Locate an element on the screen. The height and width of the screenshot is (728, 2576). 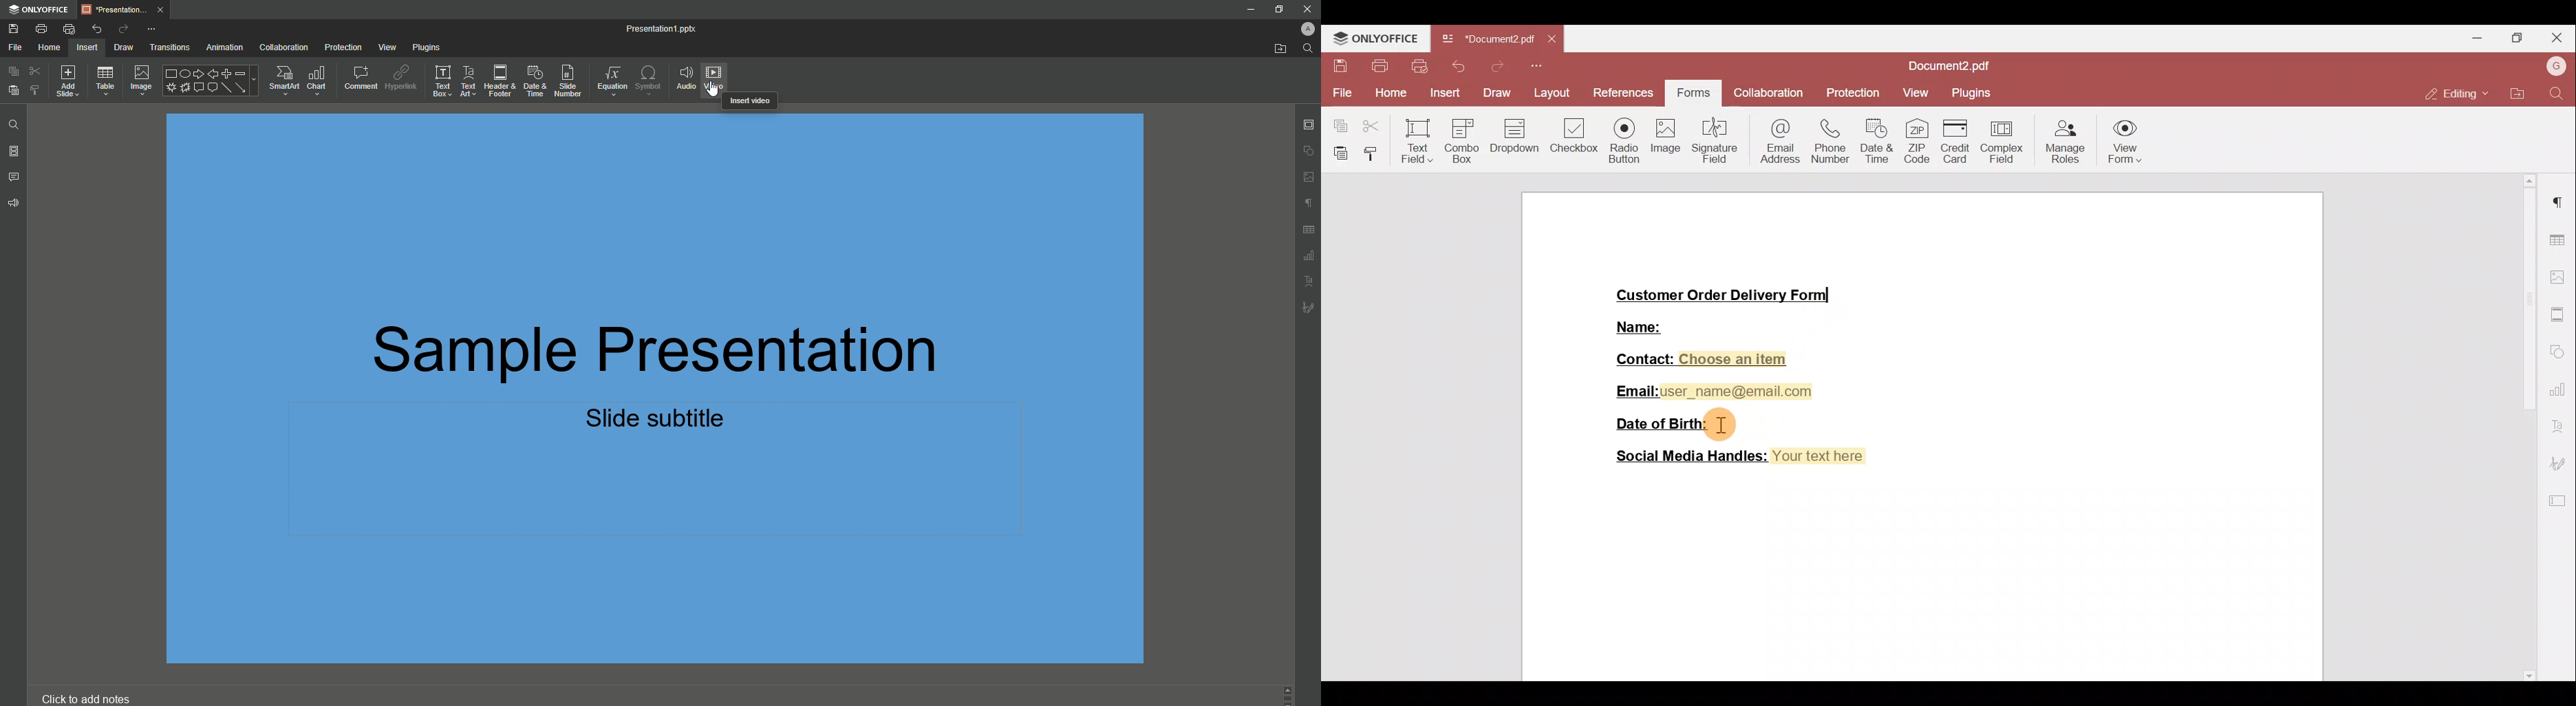
Document2.pdf is located at coordinates (1941, 66).